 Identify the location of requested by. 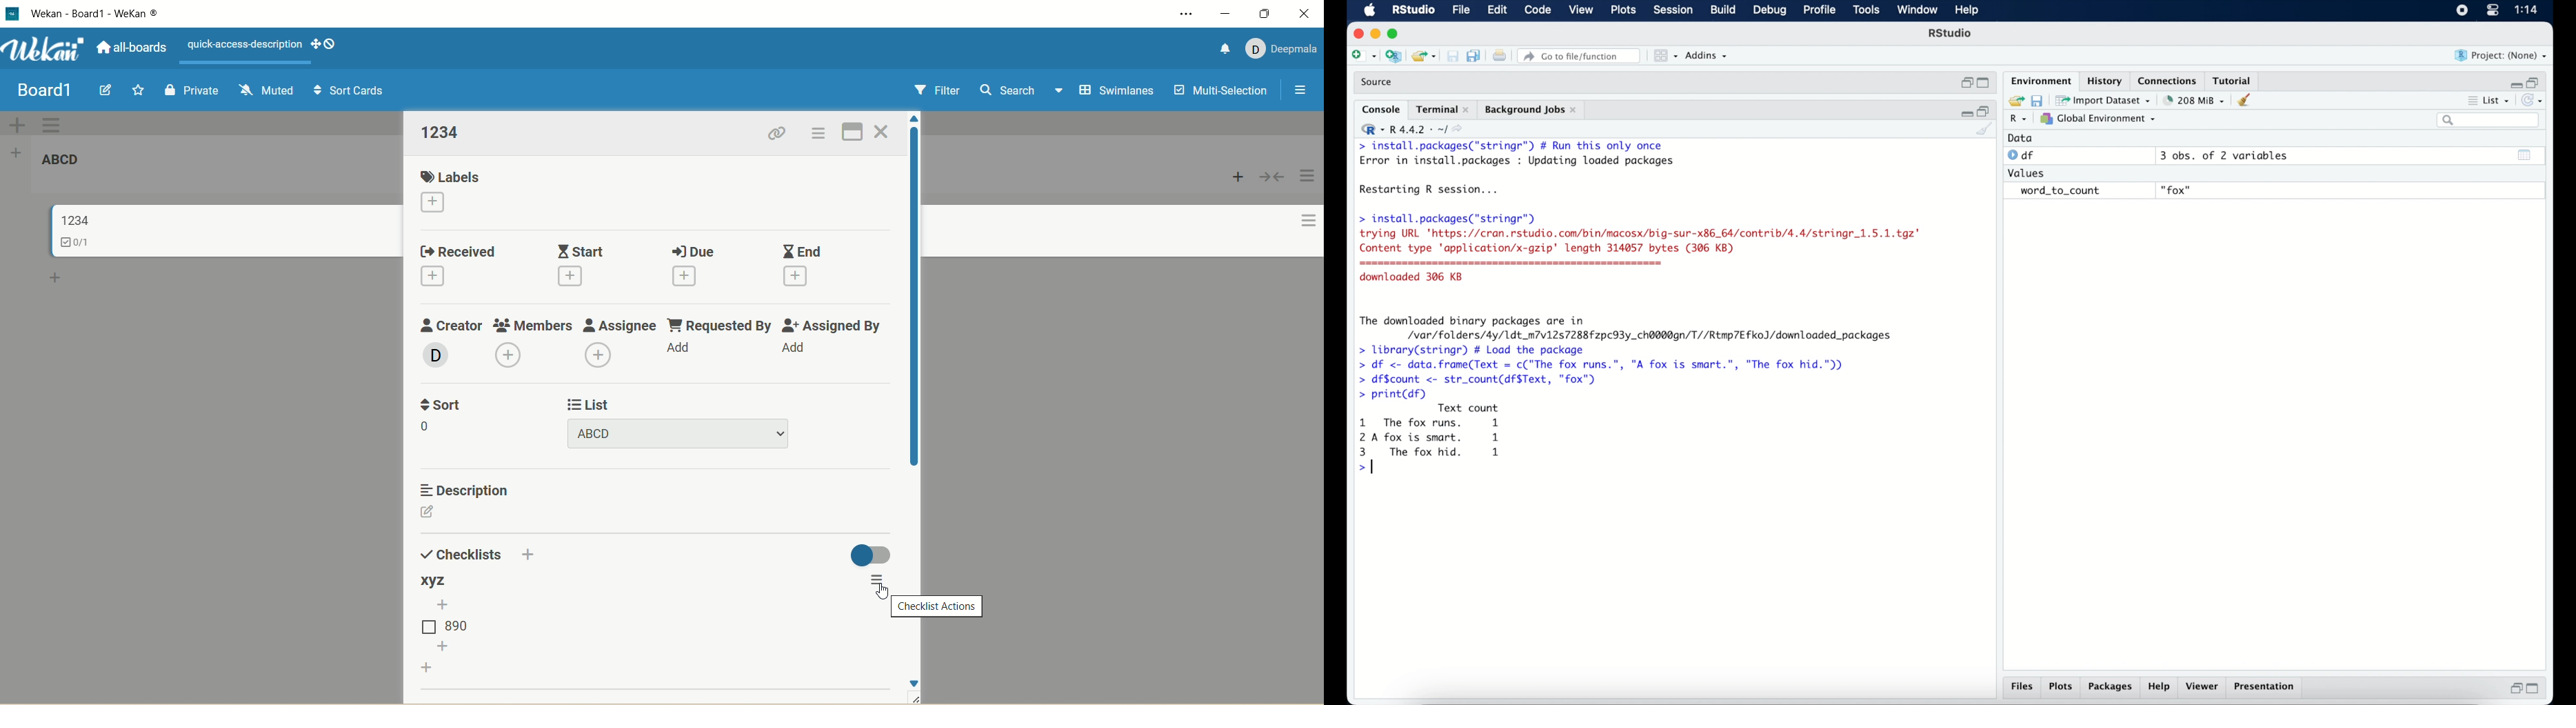
(719, 324).